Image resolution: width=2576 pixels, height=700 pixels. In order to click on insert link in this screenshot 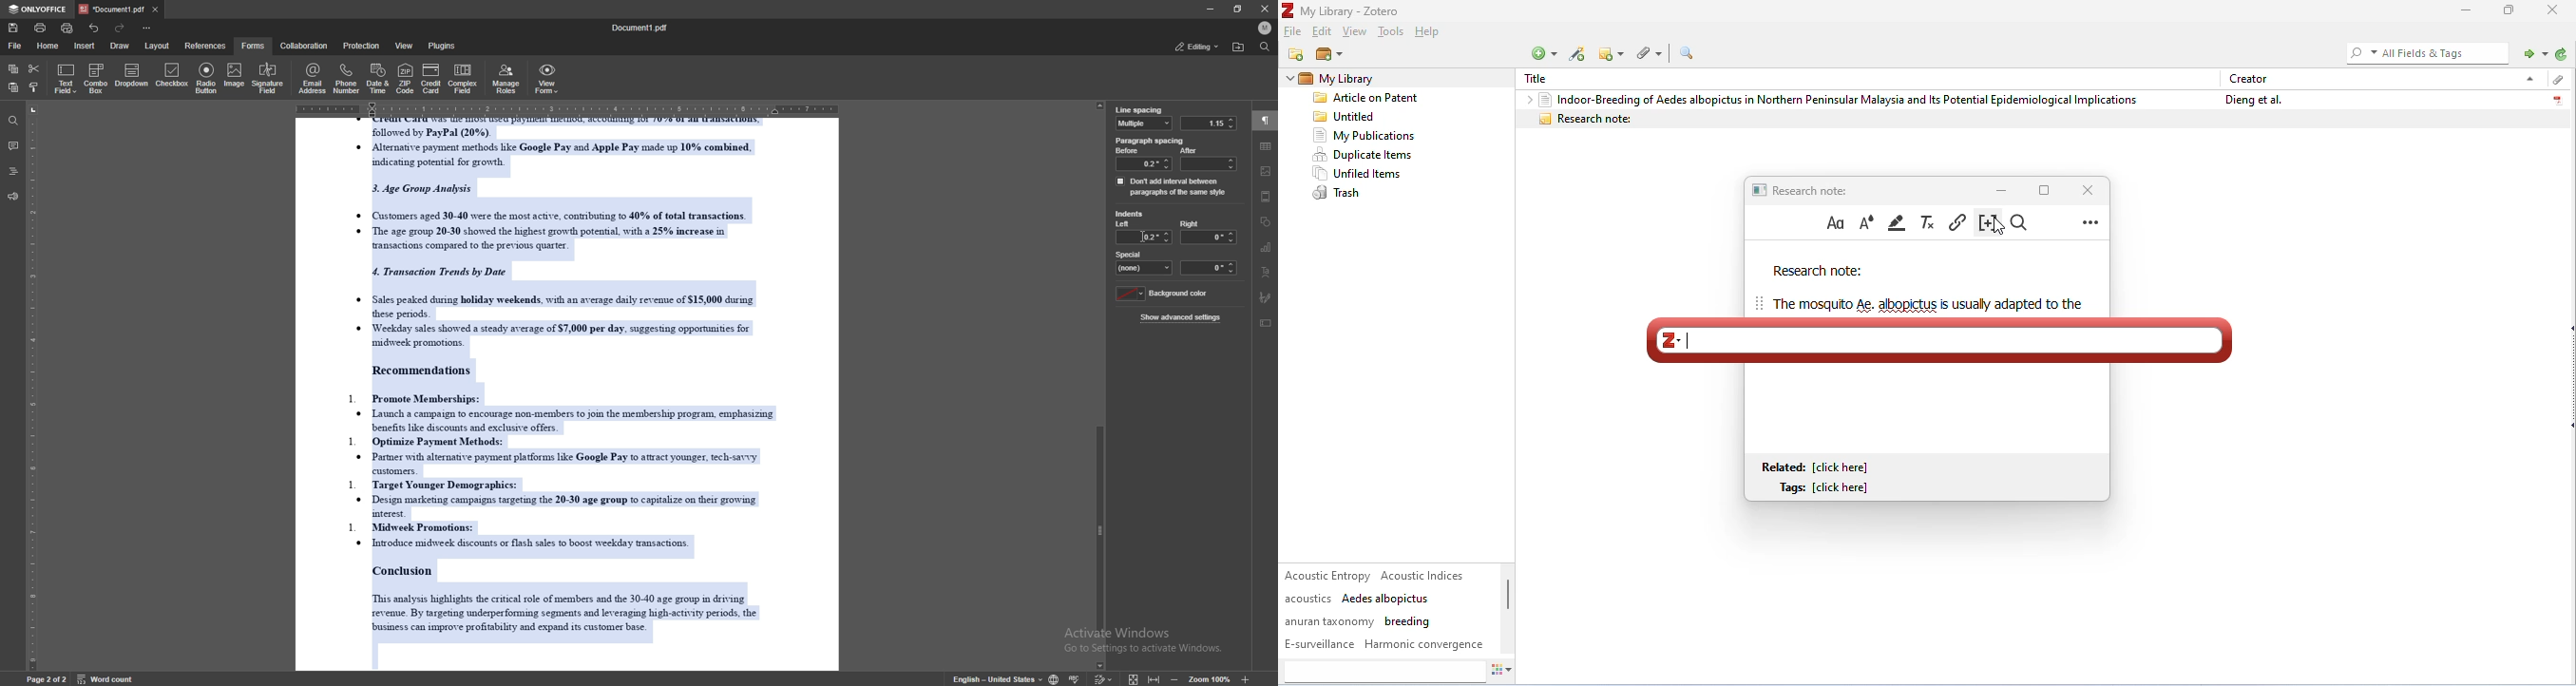, I will do `click(1957, 221)`.